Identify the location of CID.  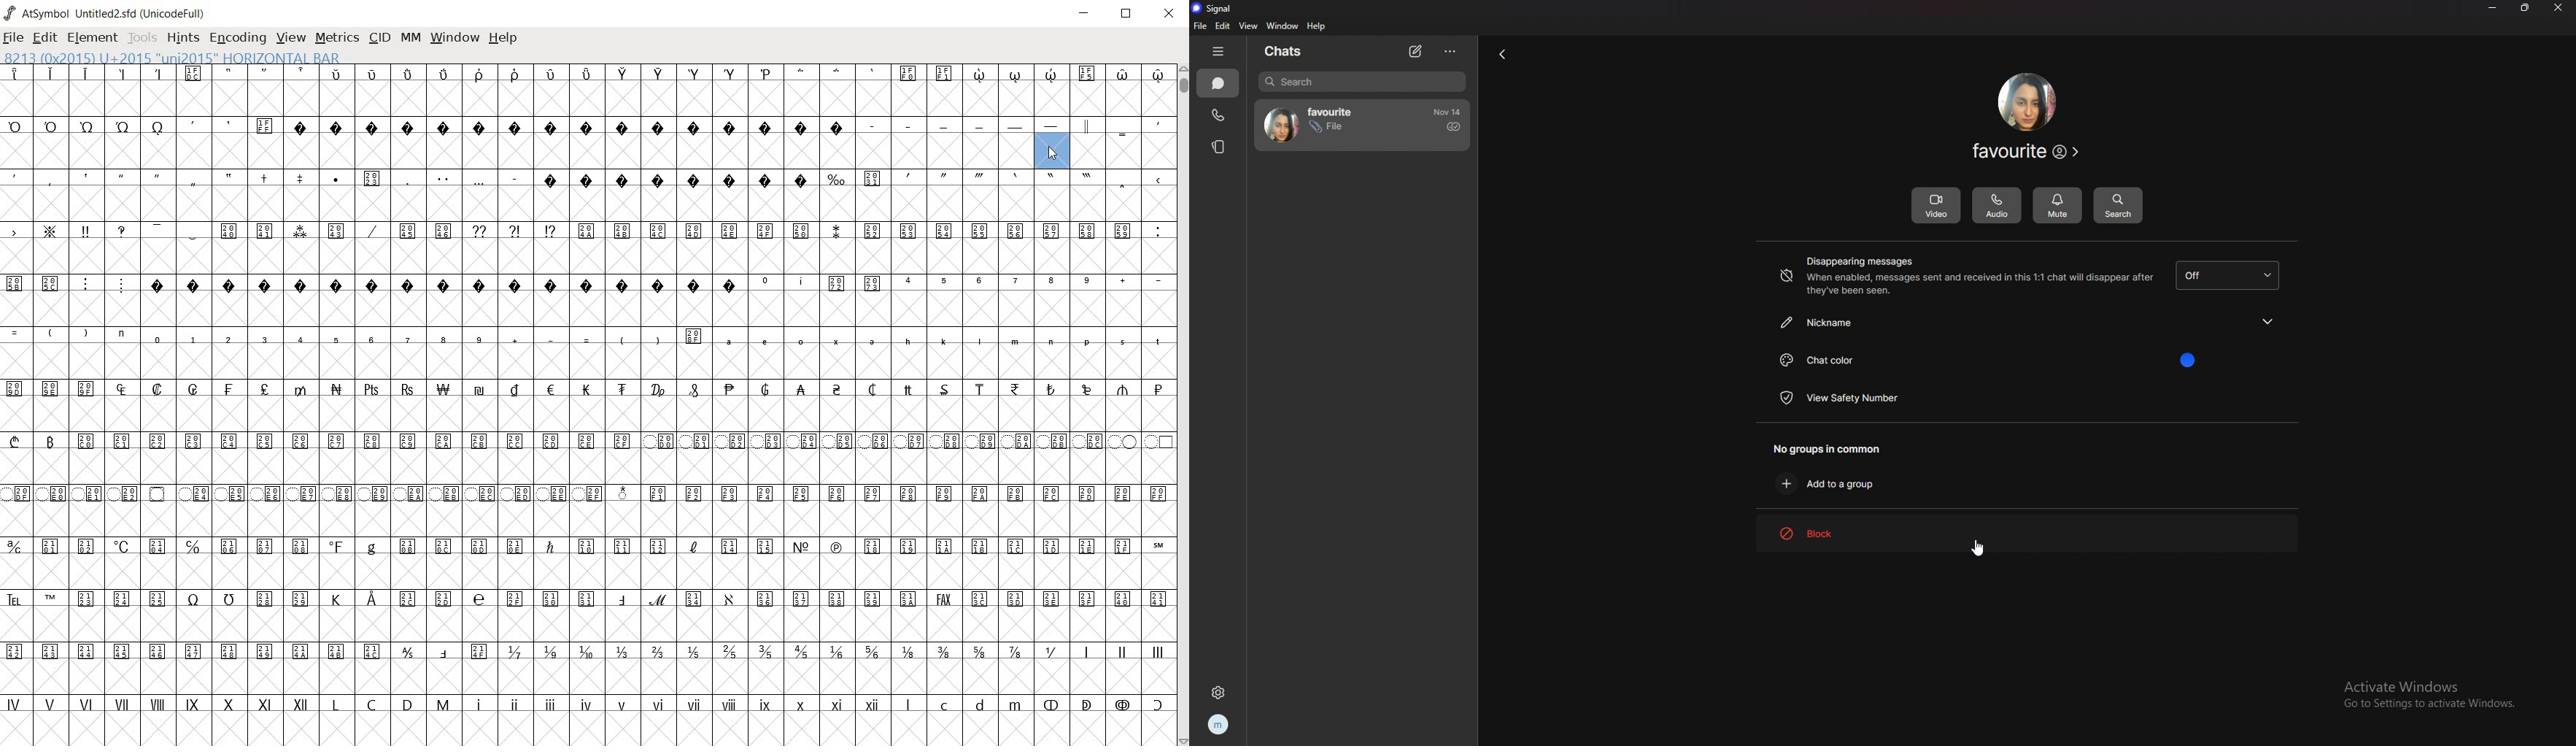
(379, 37).